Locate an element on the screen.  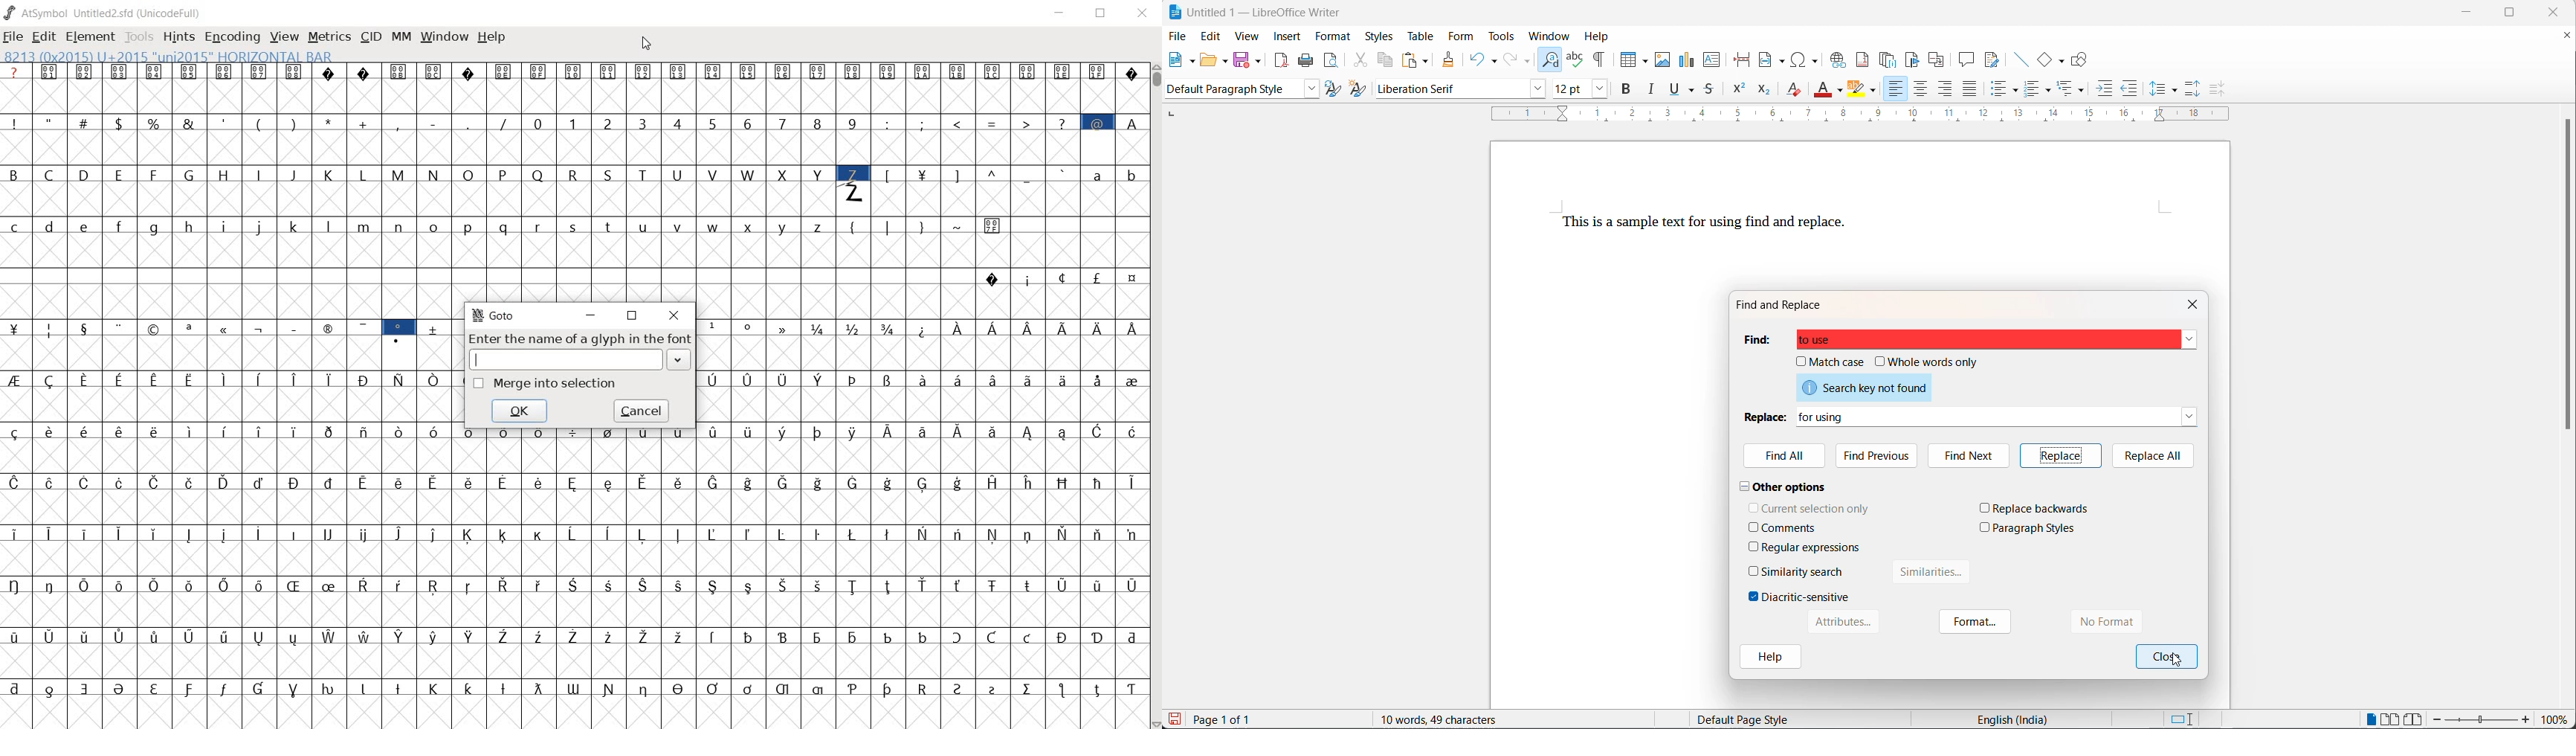
ELEMENT is located at coordinates (91, 36).